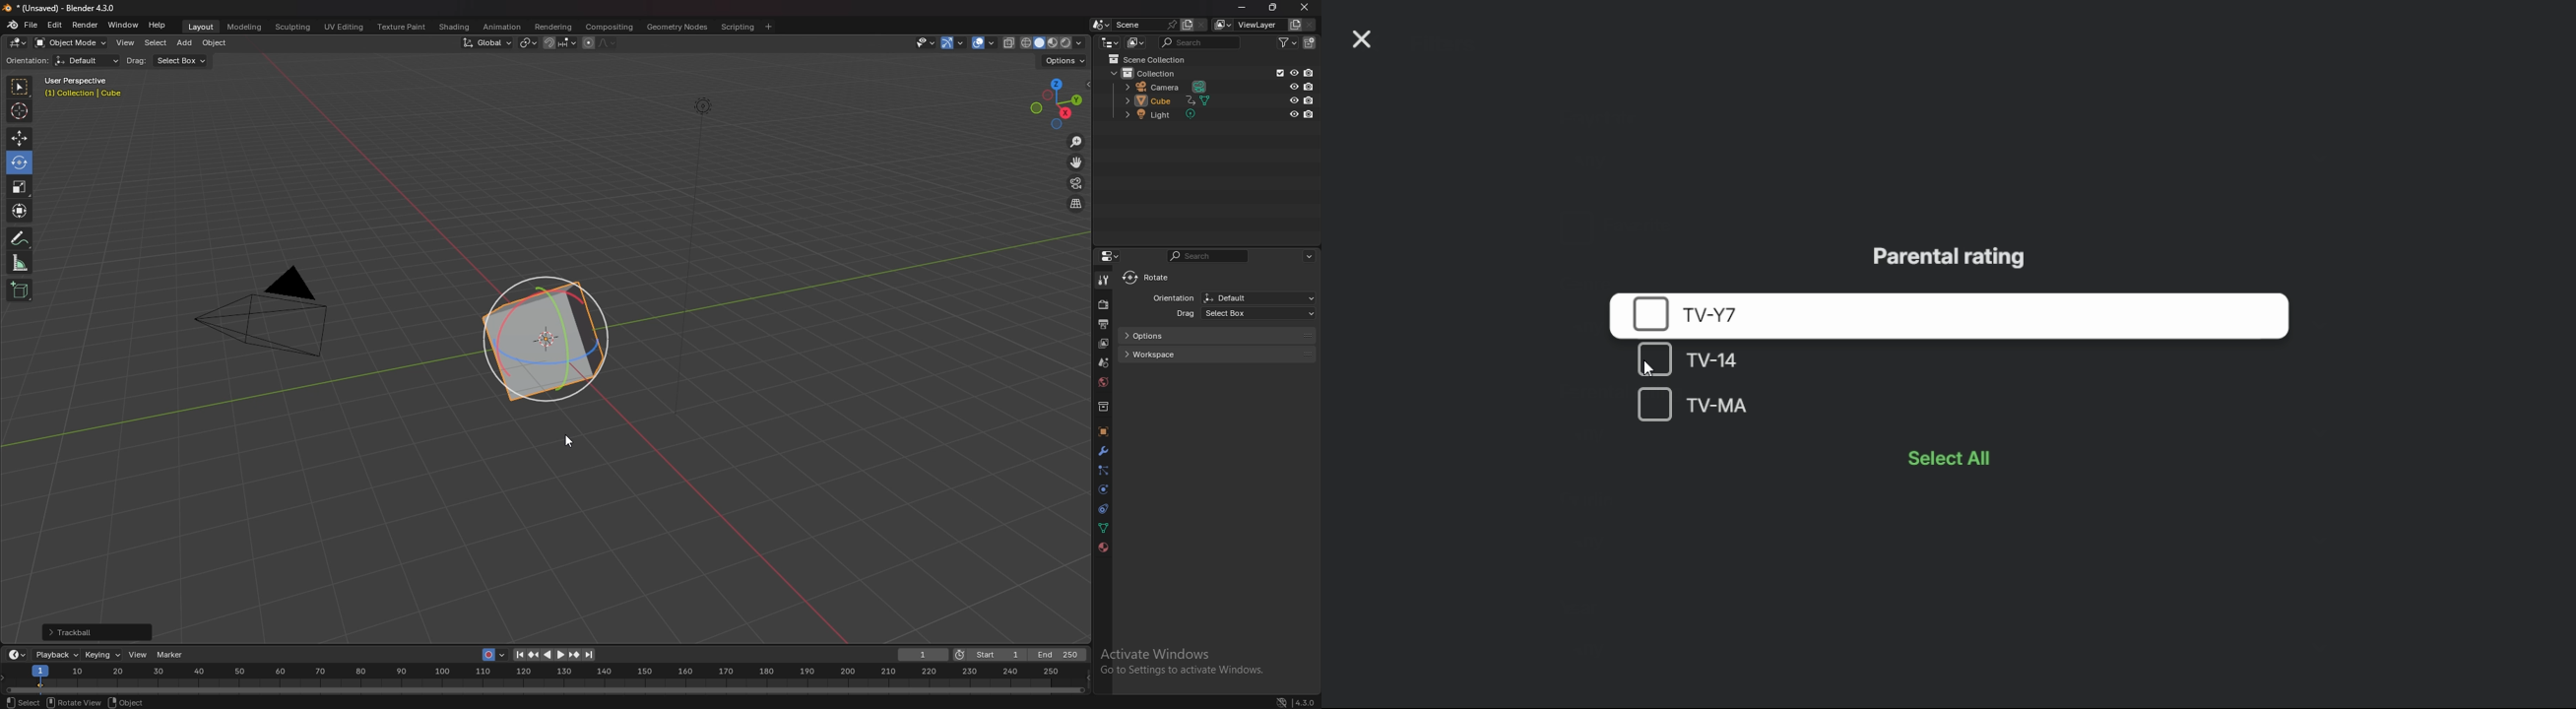 This screenshot has height=728, width=2576. Describe the element at coordinates (295, 27) in the screenshot. I see `sculpting` at that location.